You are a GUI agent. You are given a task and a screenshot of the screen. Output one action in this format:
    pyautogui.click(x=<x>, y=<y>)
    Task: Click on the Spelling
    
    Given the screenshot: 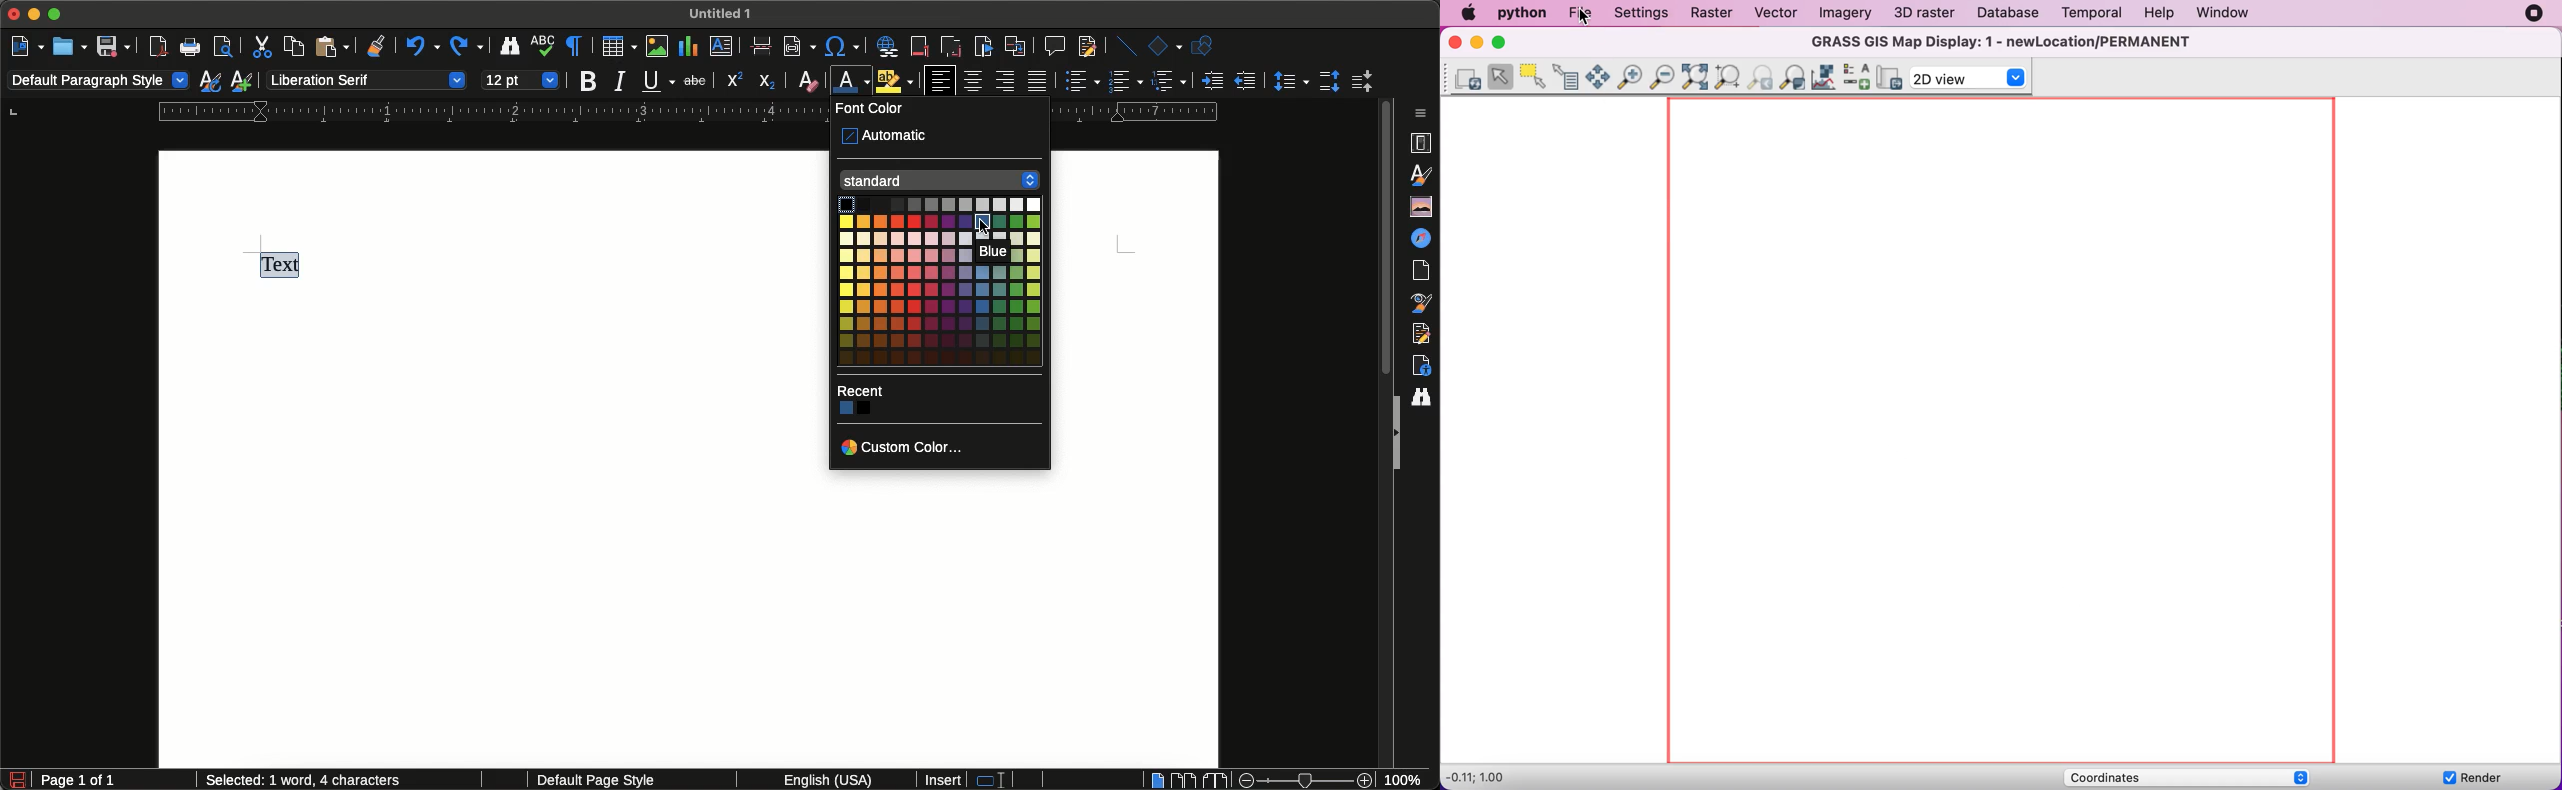 What is the action you would take?
    pyautogui.click(x=544, y=48)
    